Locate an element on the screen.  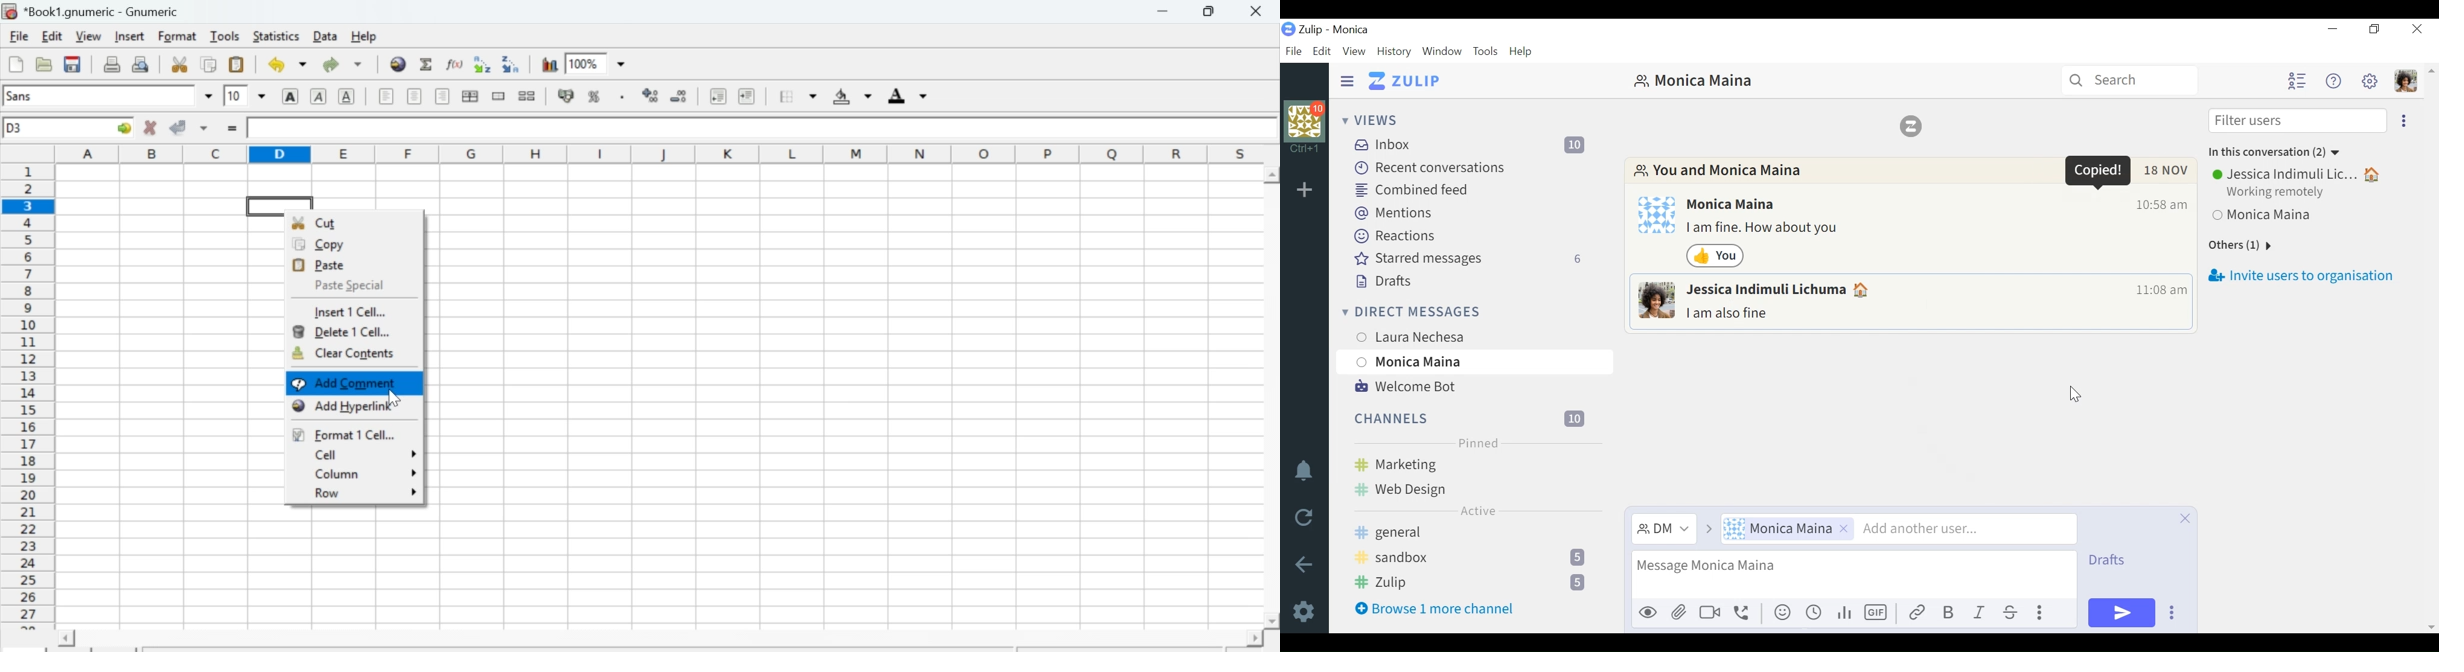
Tools is located at coordinates (227, 37).